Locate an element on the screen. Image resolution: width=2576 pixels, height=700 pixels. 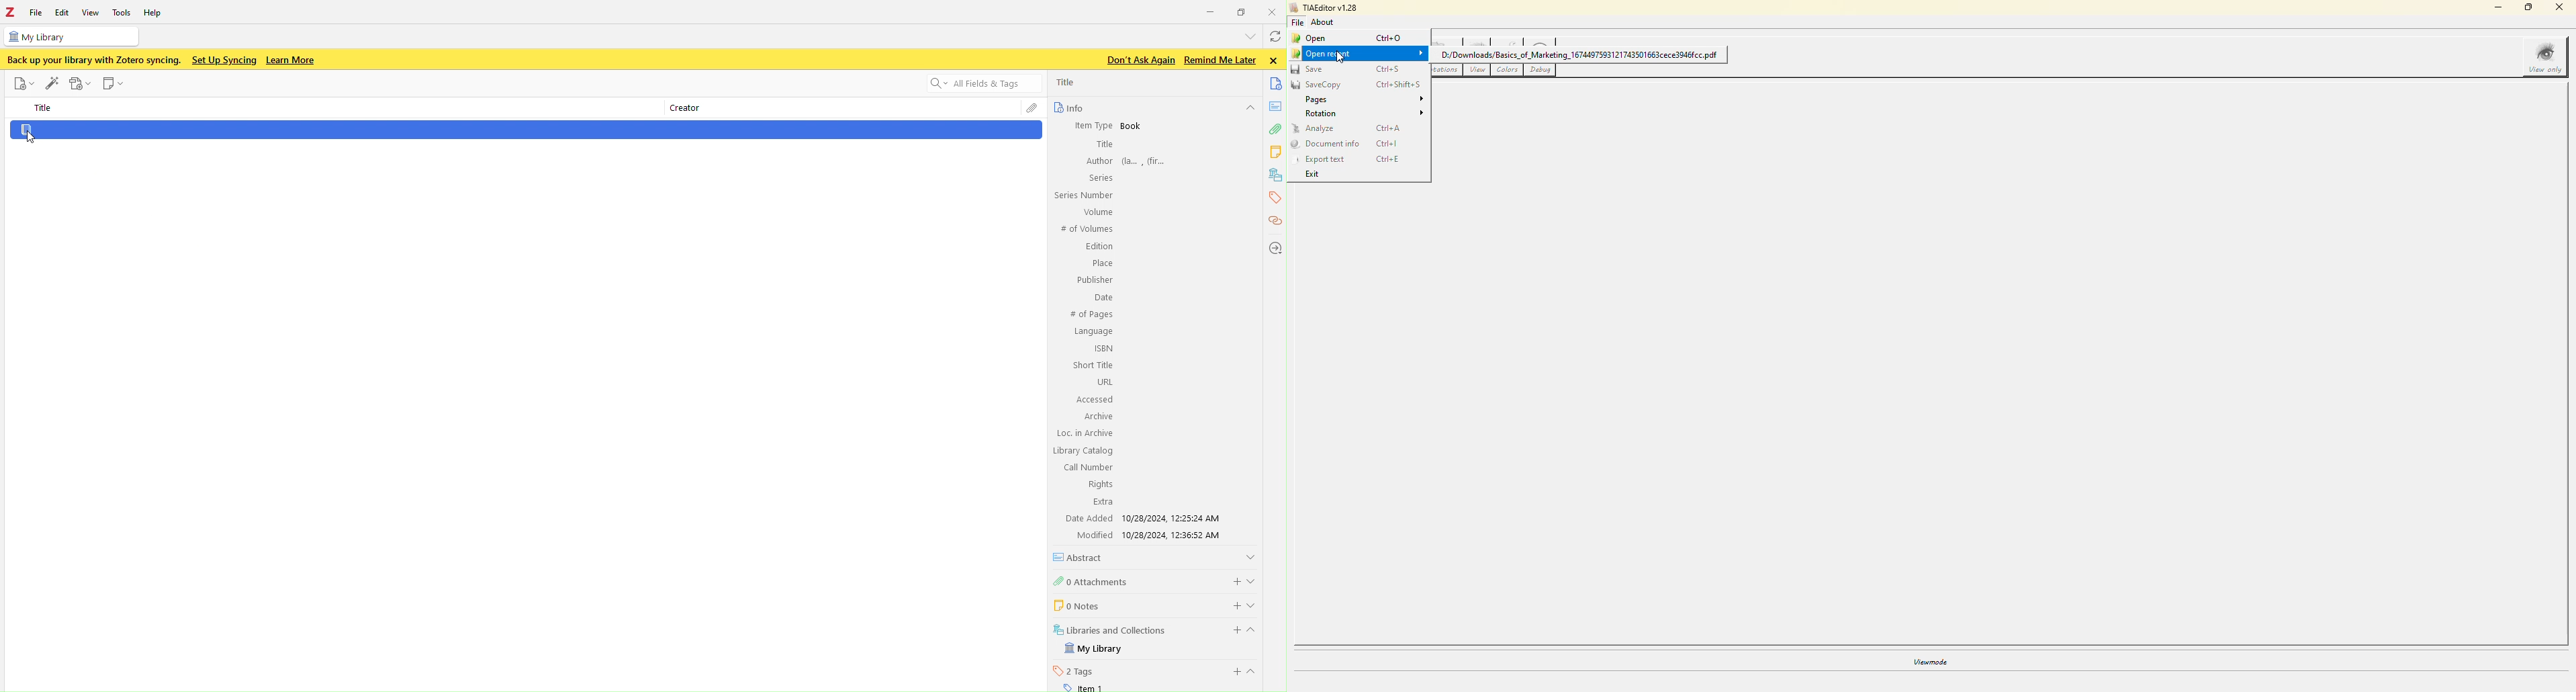
set up syncing is located at coordinates (228, 60).